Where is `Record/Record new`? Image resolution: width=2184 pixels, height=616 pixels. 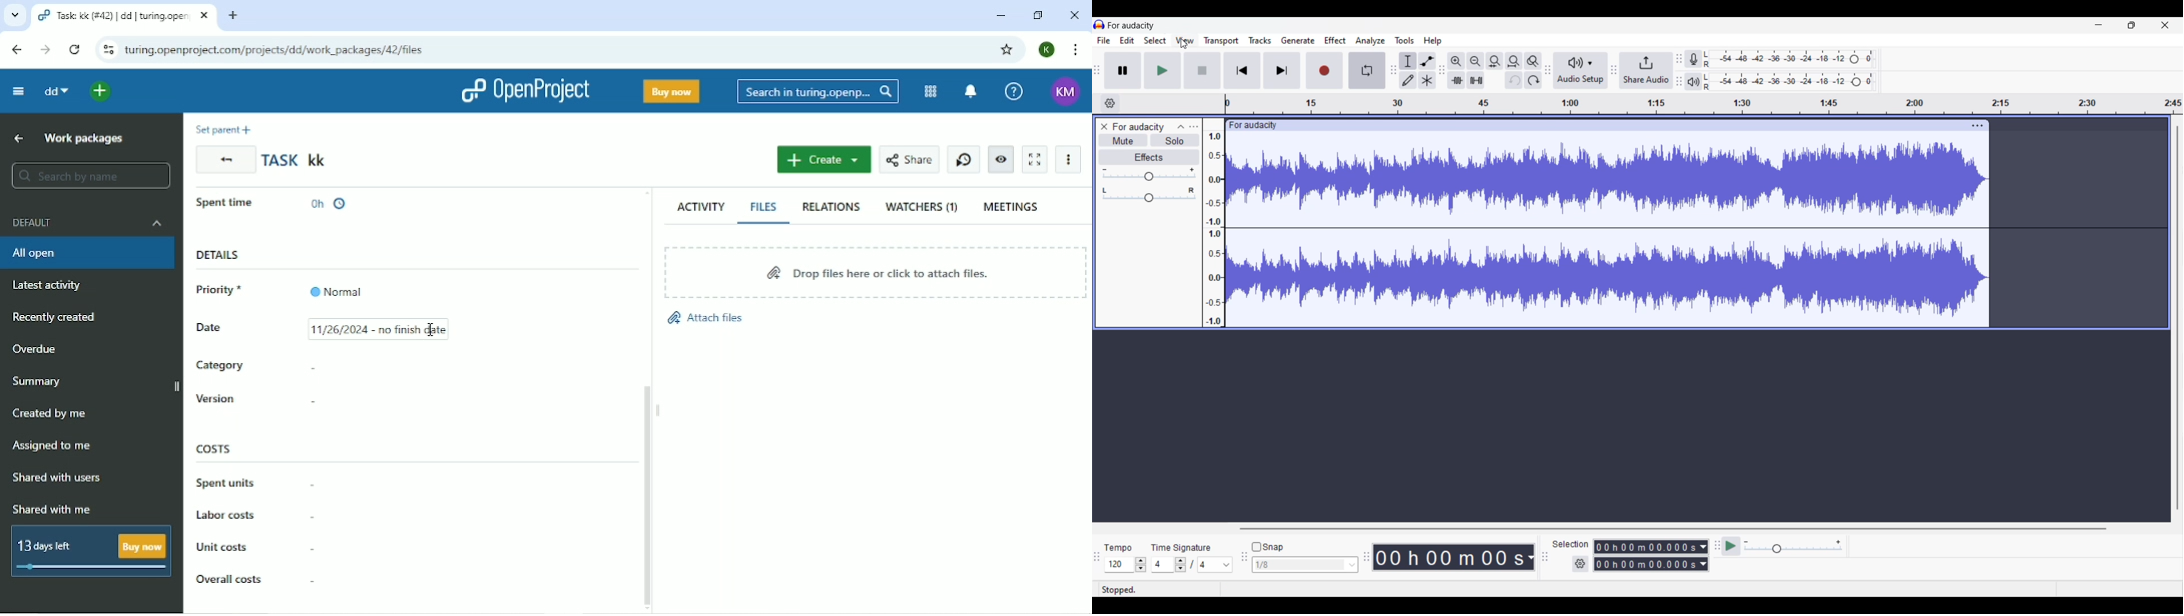
Record/Record new is located at coordinates (1325, 70).